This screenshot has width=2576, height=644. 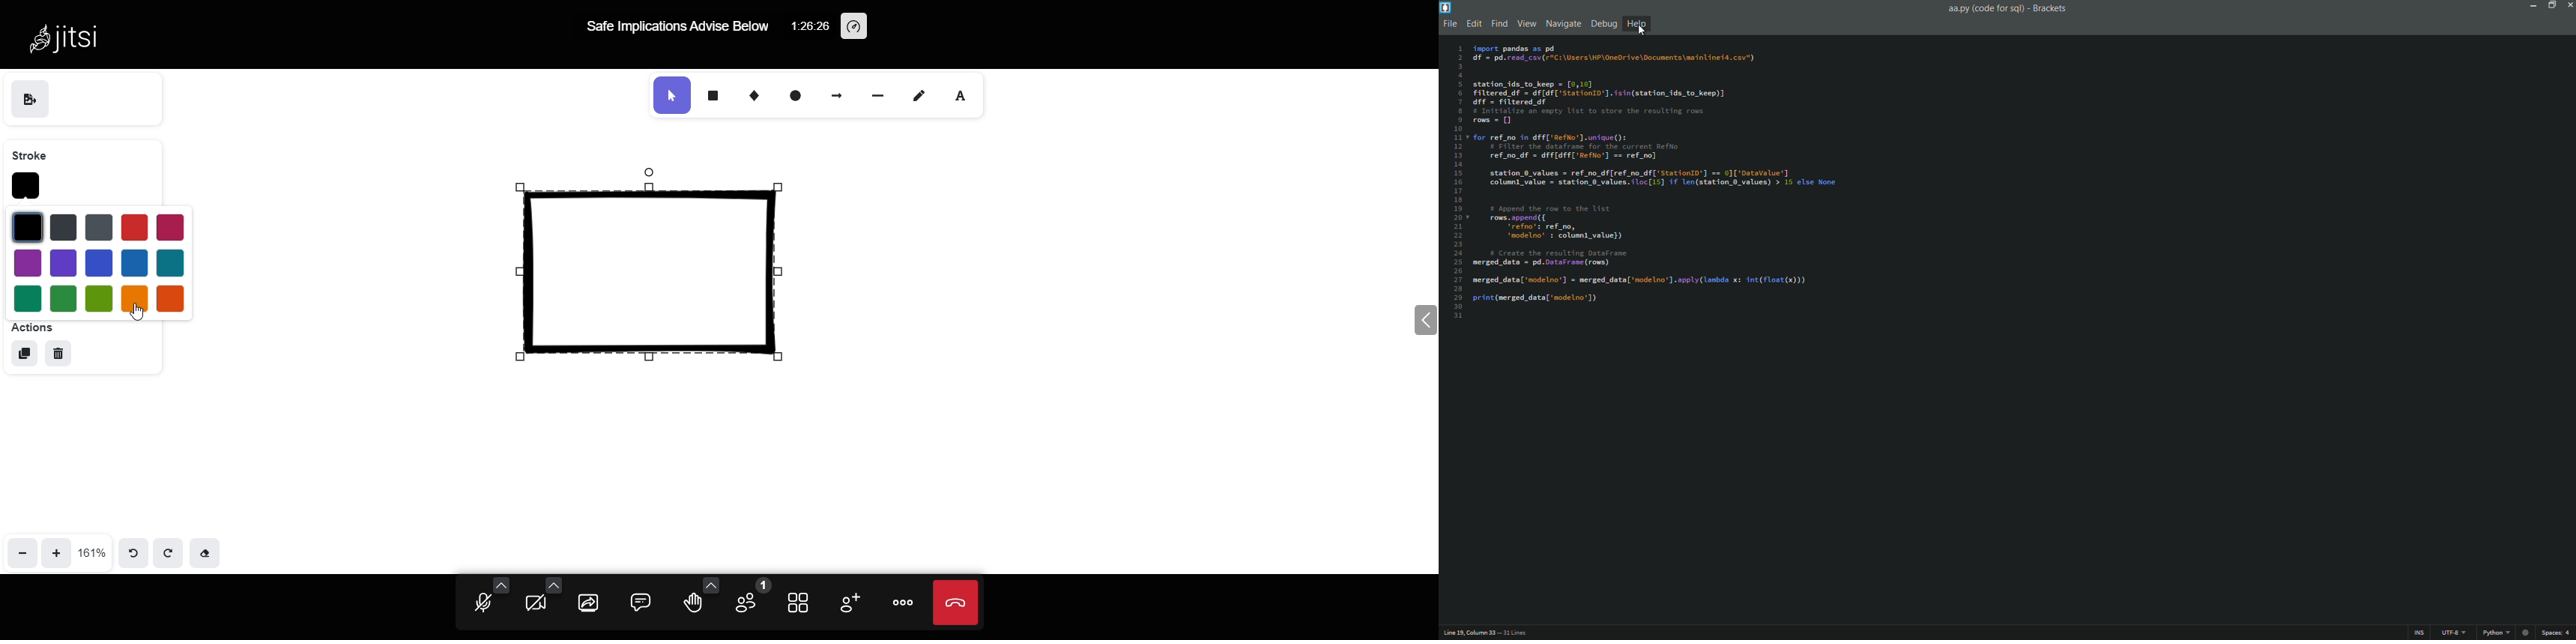 What do you see at coordinates (62, 298) in the screenshot?
I see `green 2` at bounding box center [62, 298].